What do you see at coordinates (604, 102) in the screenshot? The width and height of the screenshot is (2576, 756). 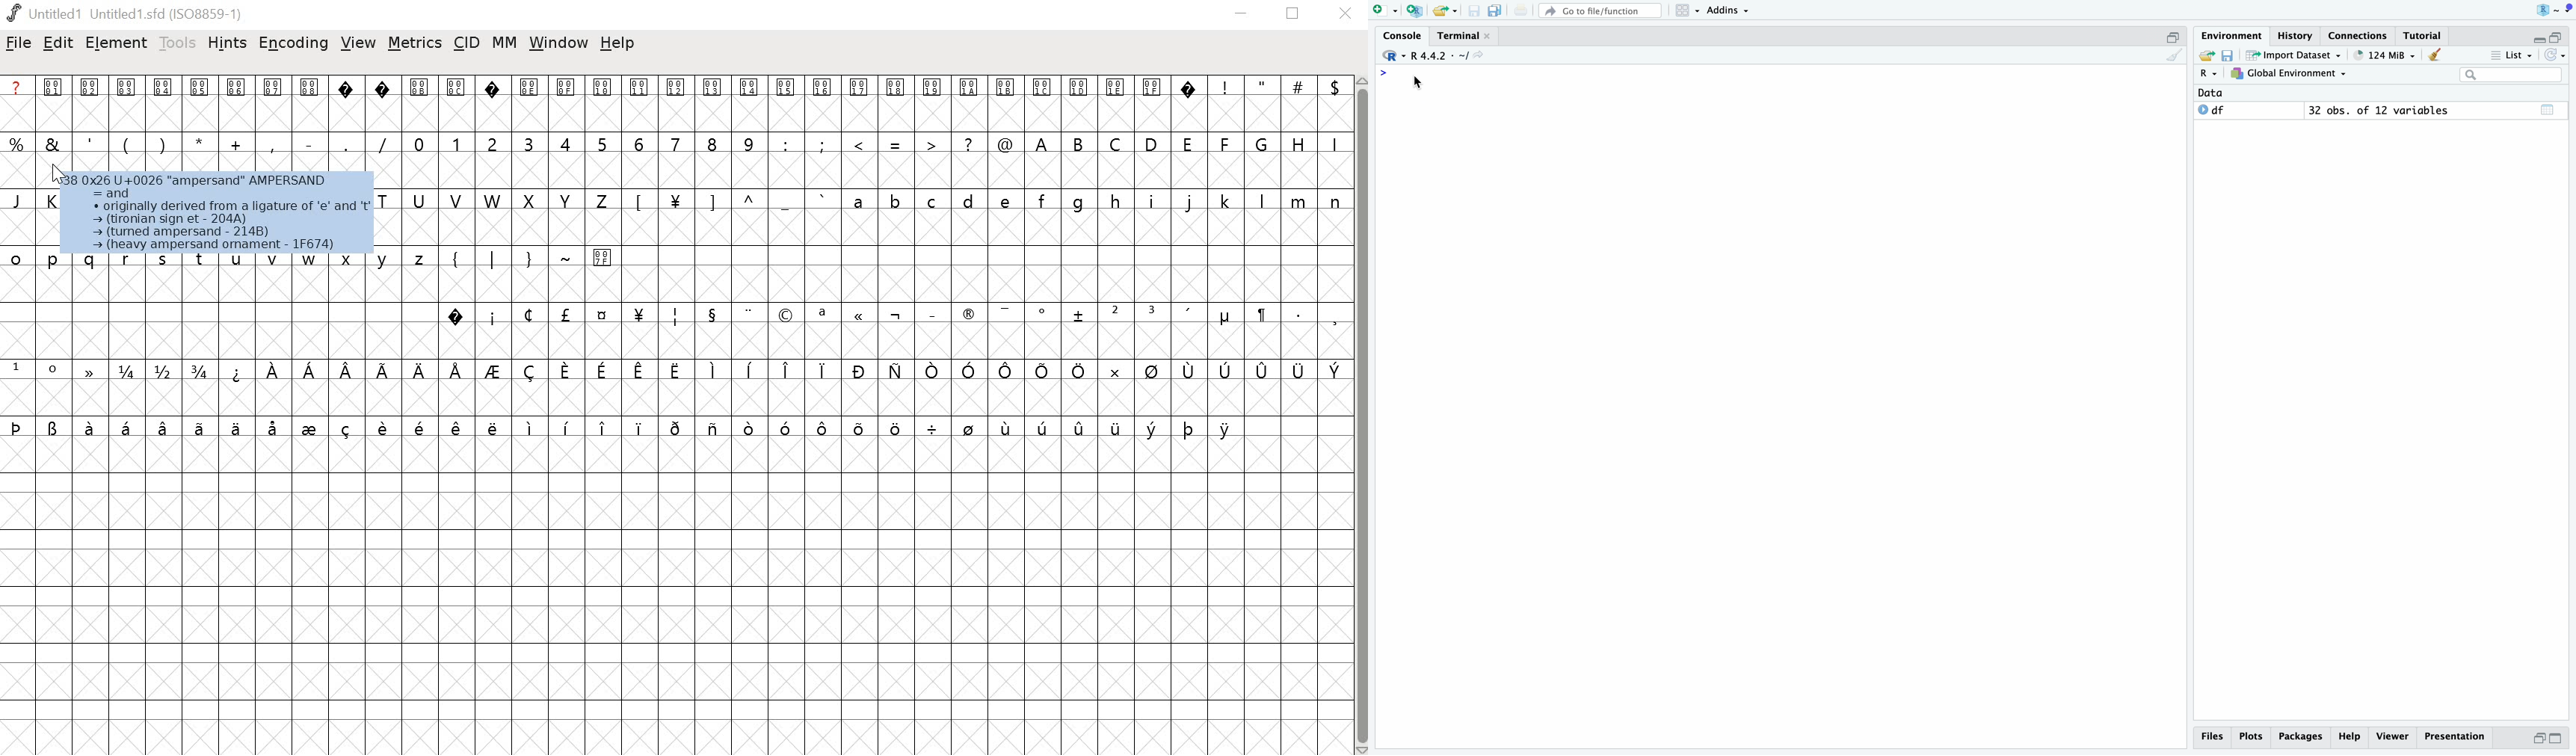 I see `0010` at bounding box center [604, 102].